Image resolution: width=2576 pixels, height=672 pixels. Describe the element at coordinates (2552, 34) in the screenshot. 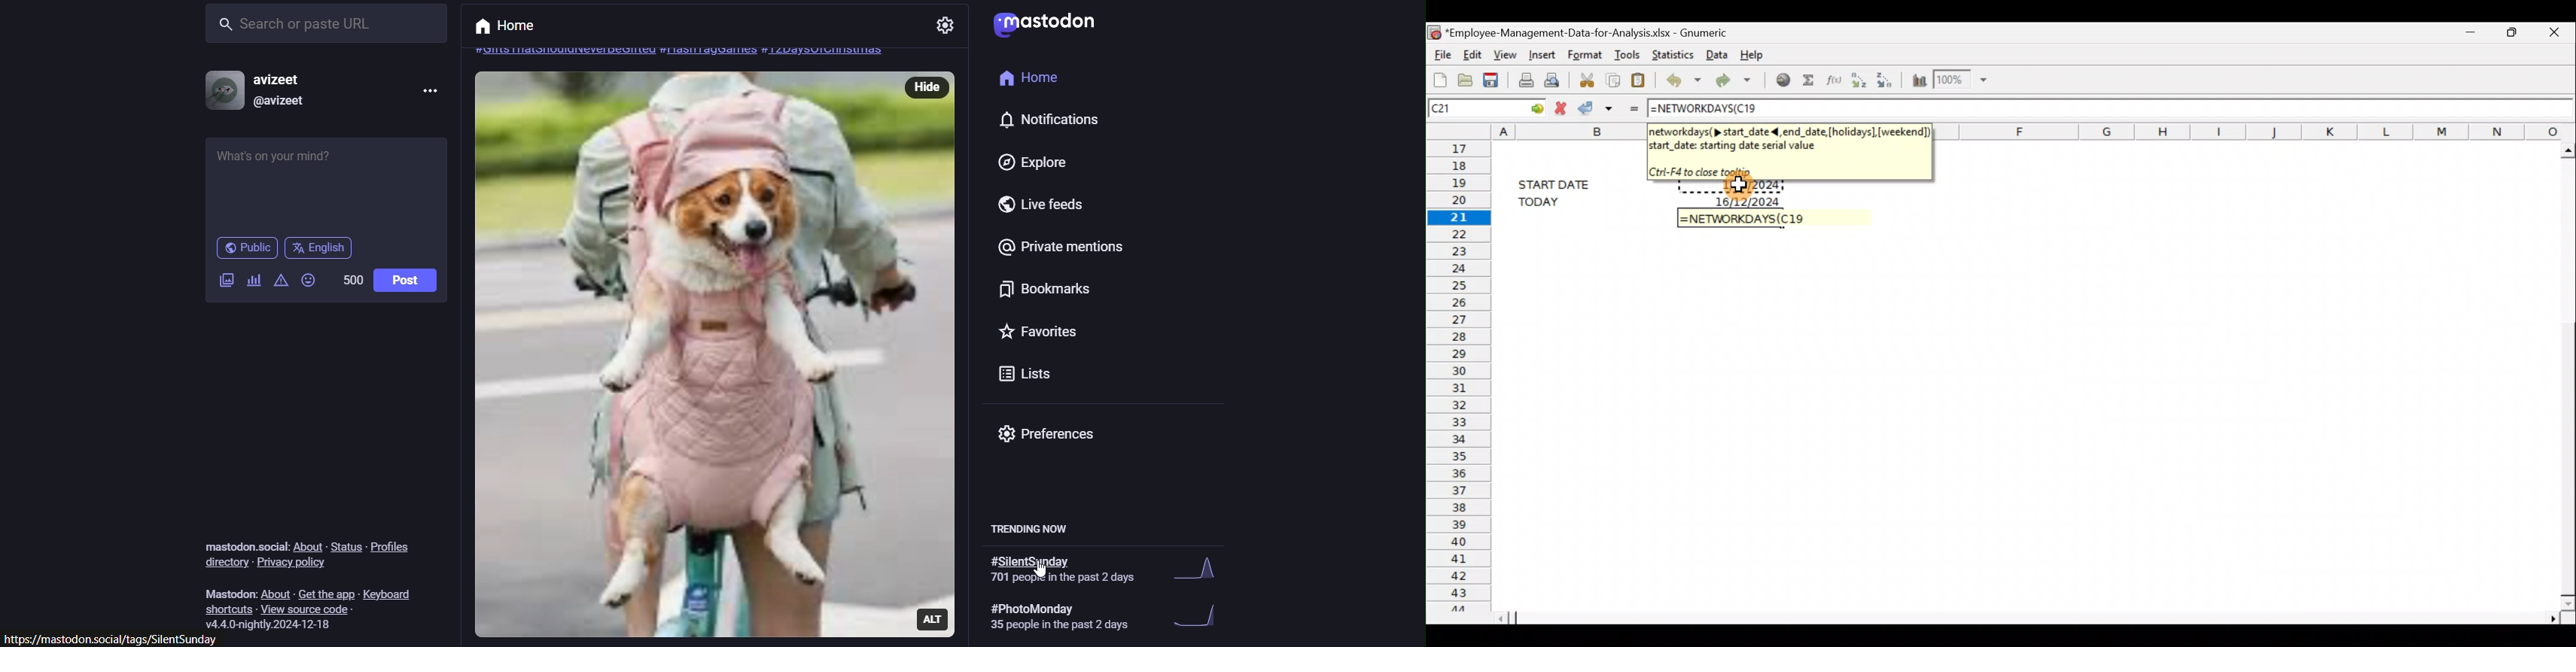

I see `Close` at that location.